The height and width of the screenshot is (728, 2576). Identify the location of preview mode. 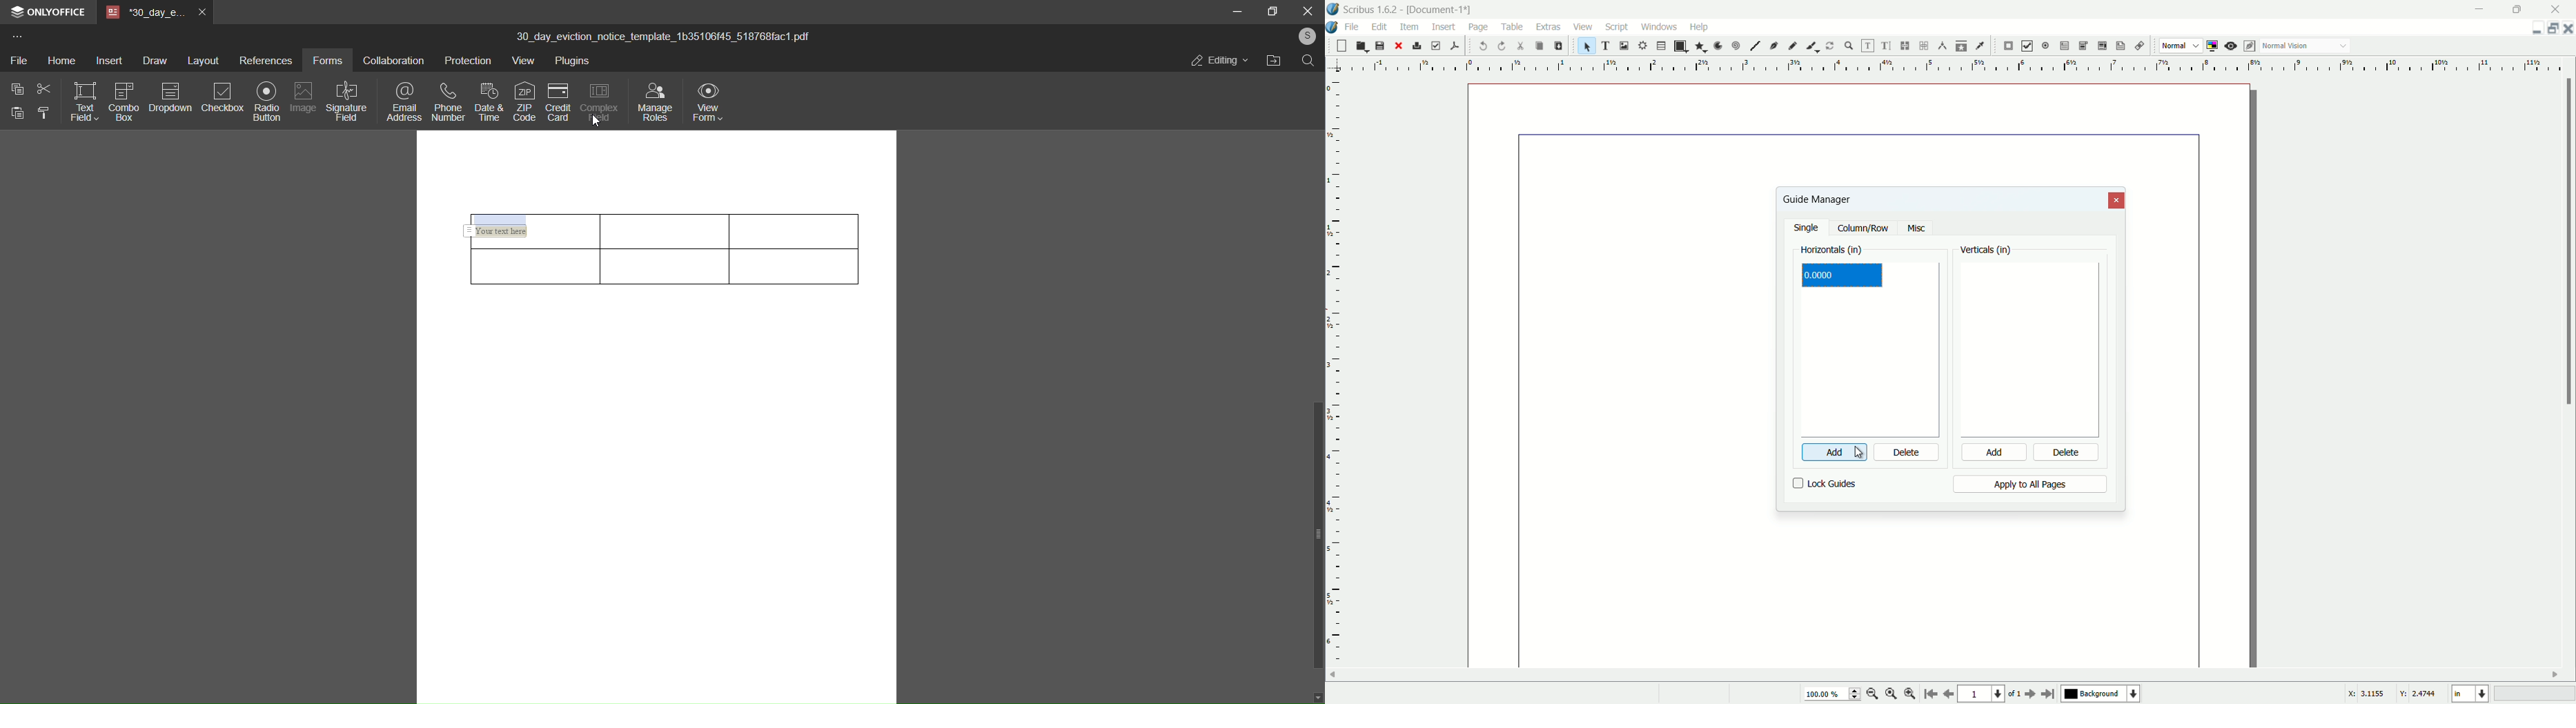
(2232, 46).